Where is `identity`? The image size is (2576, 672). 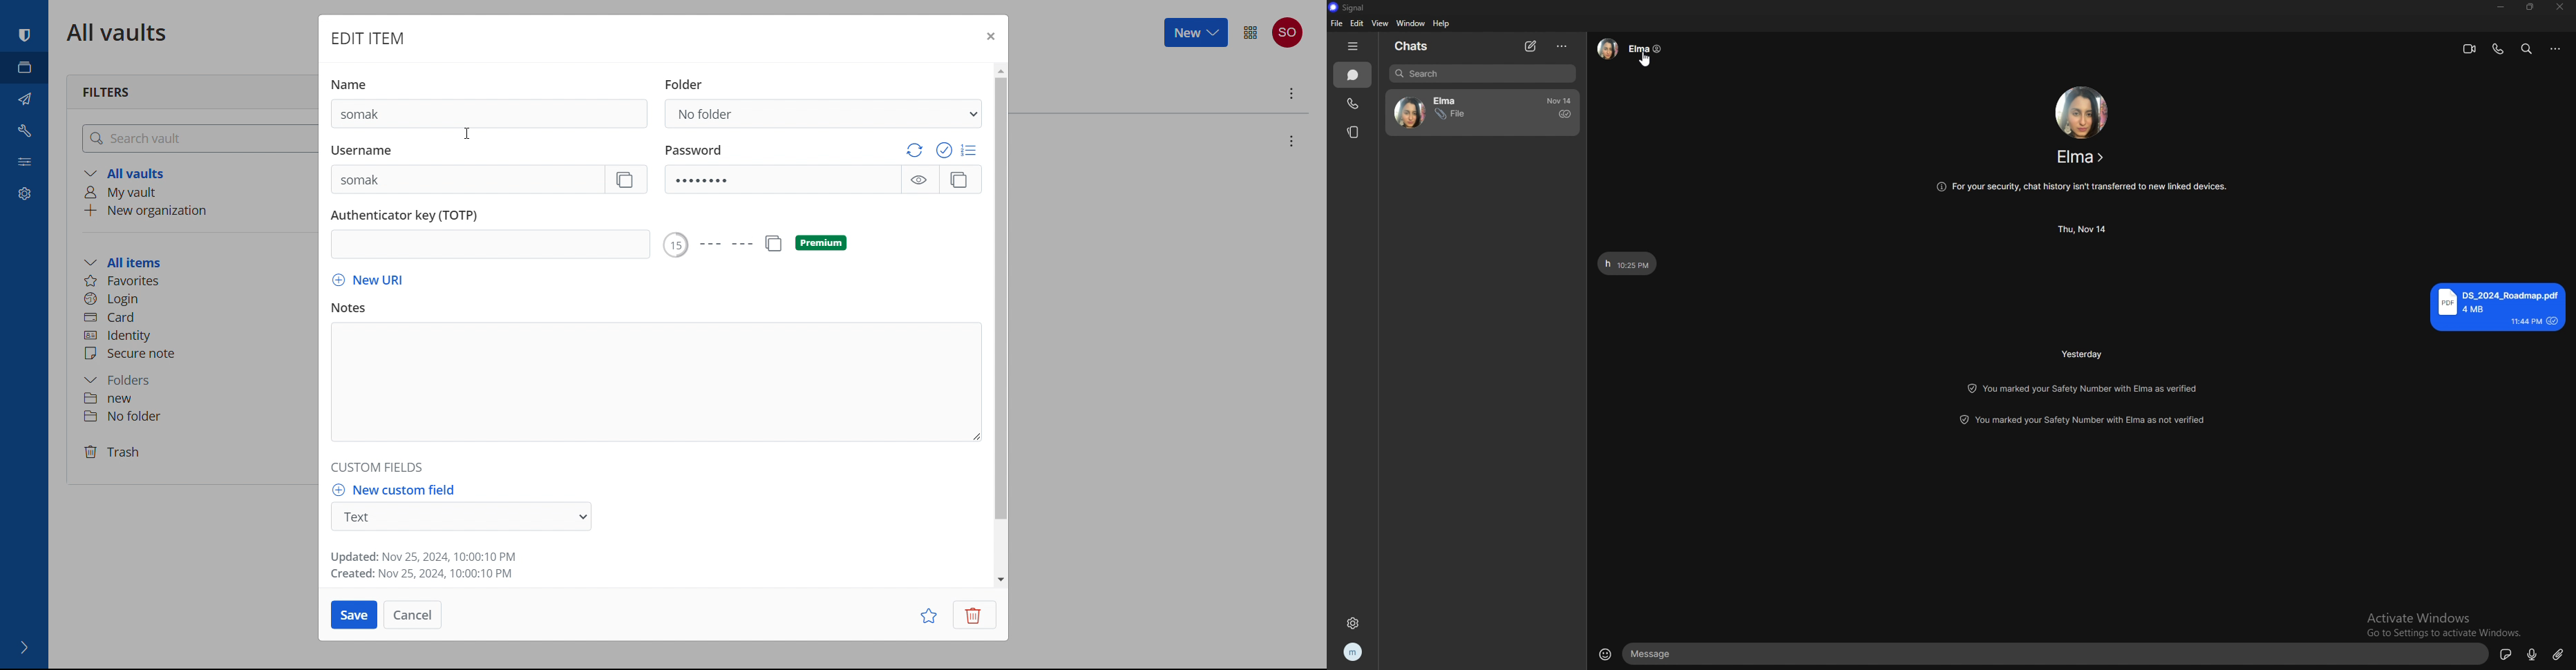
identity is located at coordinates (194, 335).